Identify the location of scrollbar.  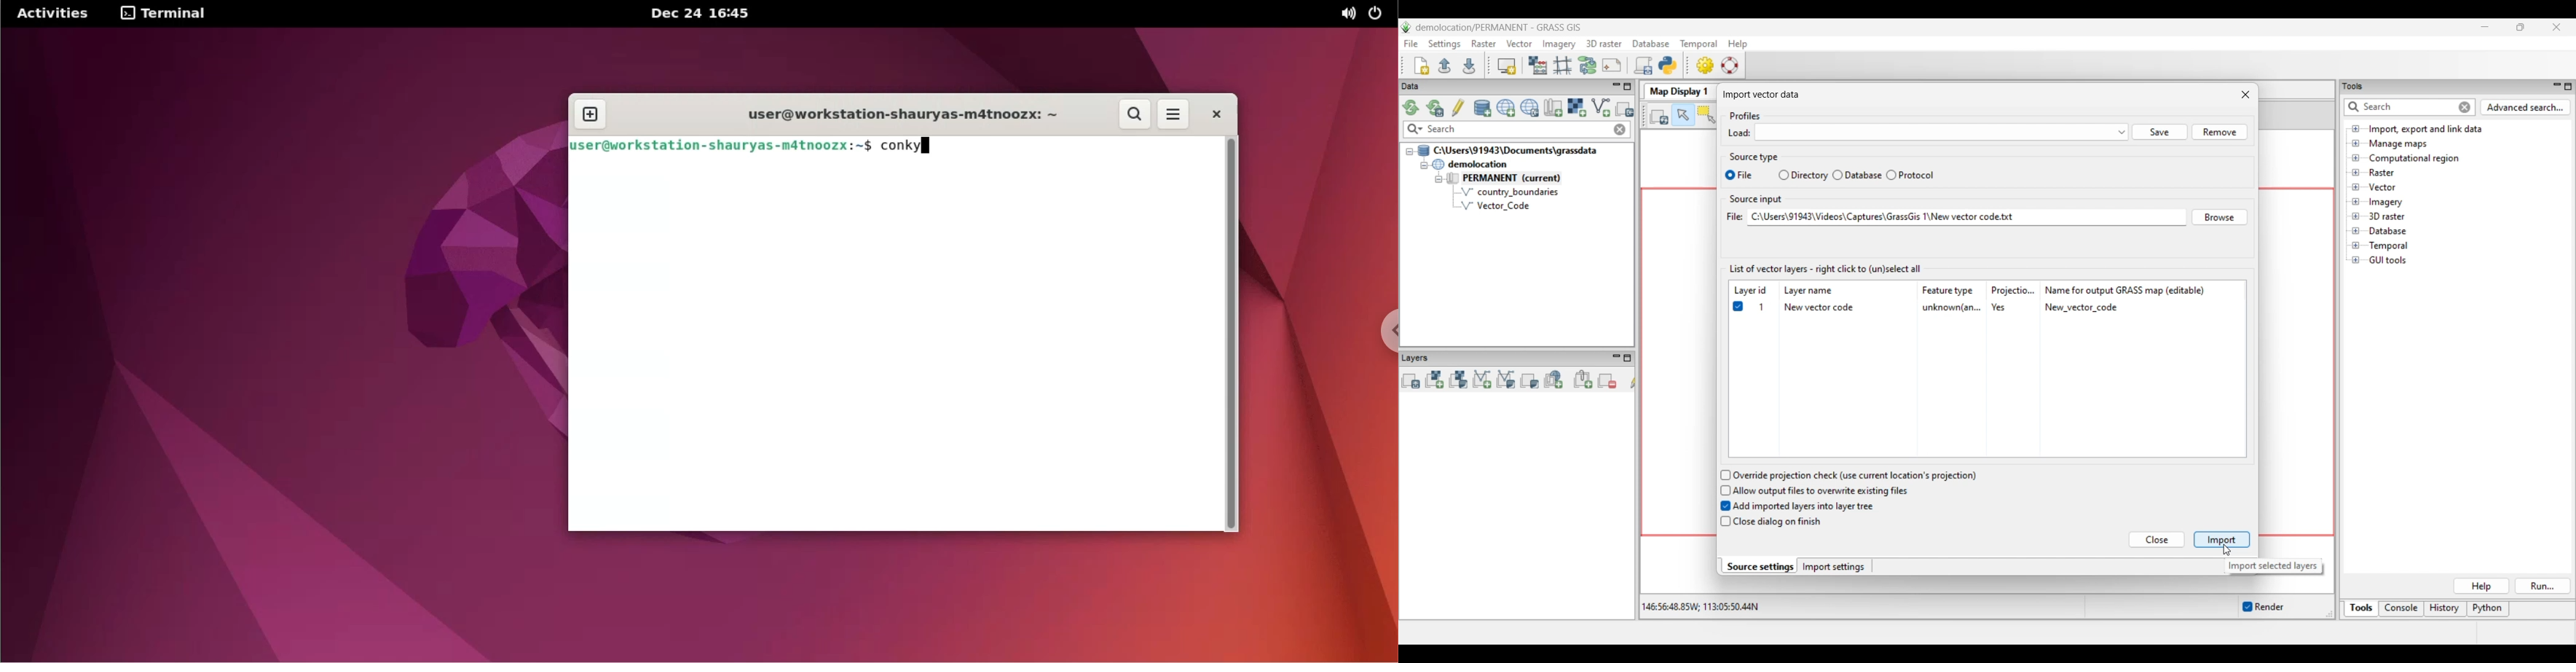
(1231, 333).